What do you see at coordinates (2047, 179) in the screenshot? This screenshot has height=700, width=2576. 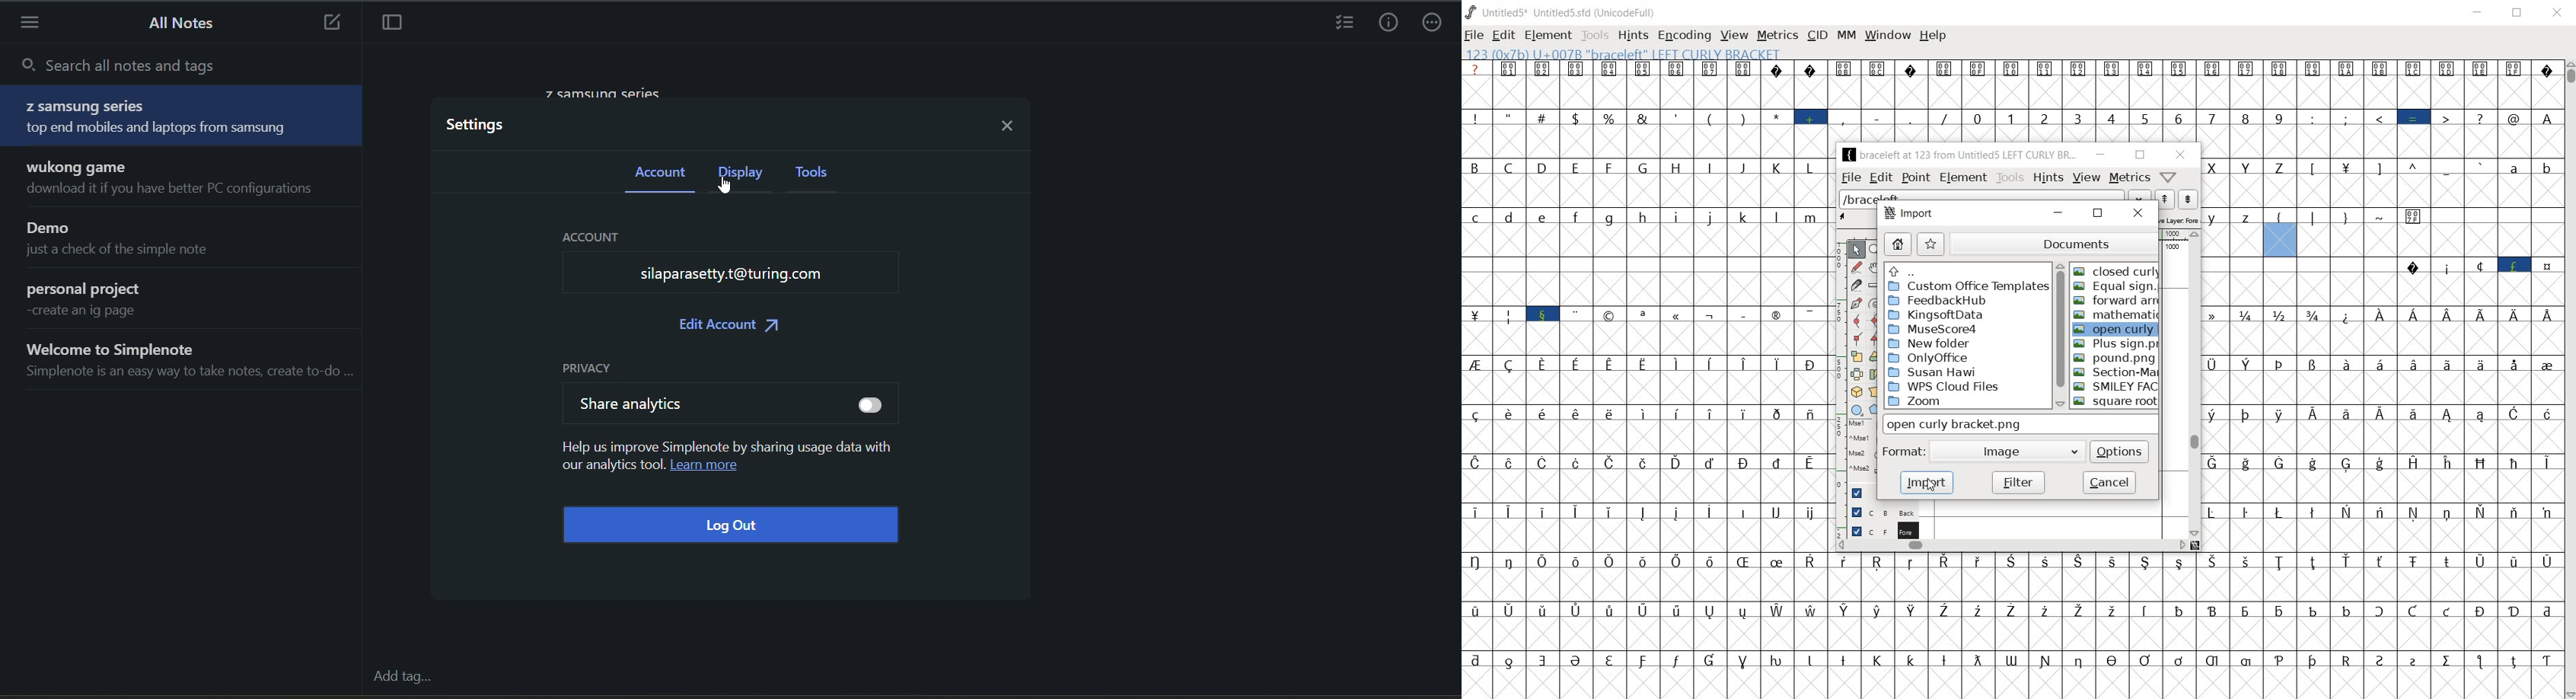 I see `hints` at bounding box center [2047, 179].